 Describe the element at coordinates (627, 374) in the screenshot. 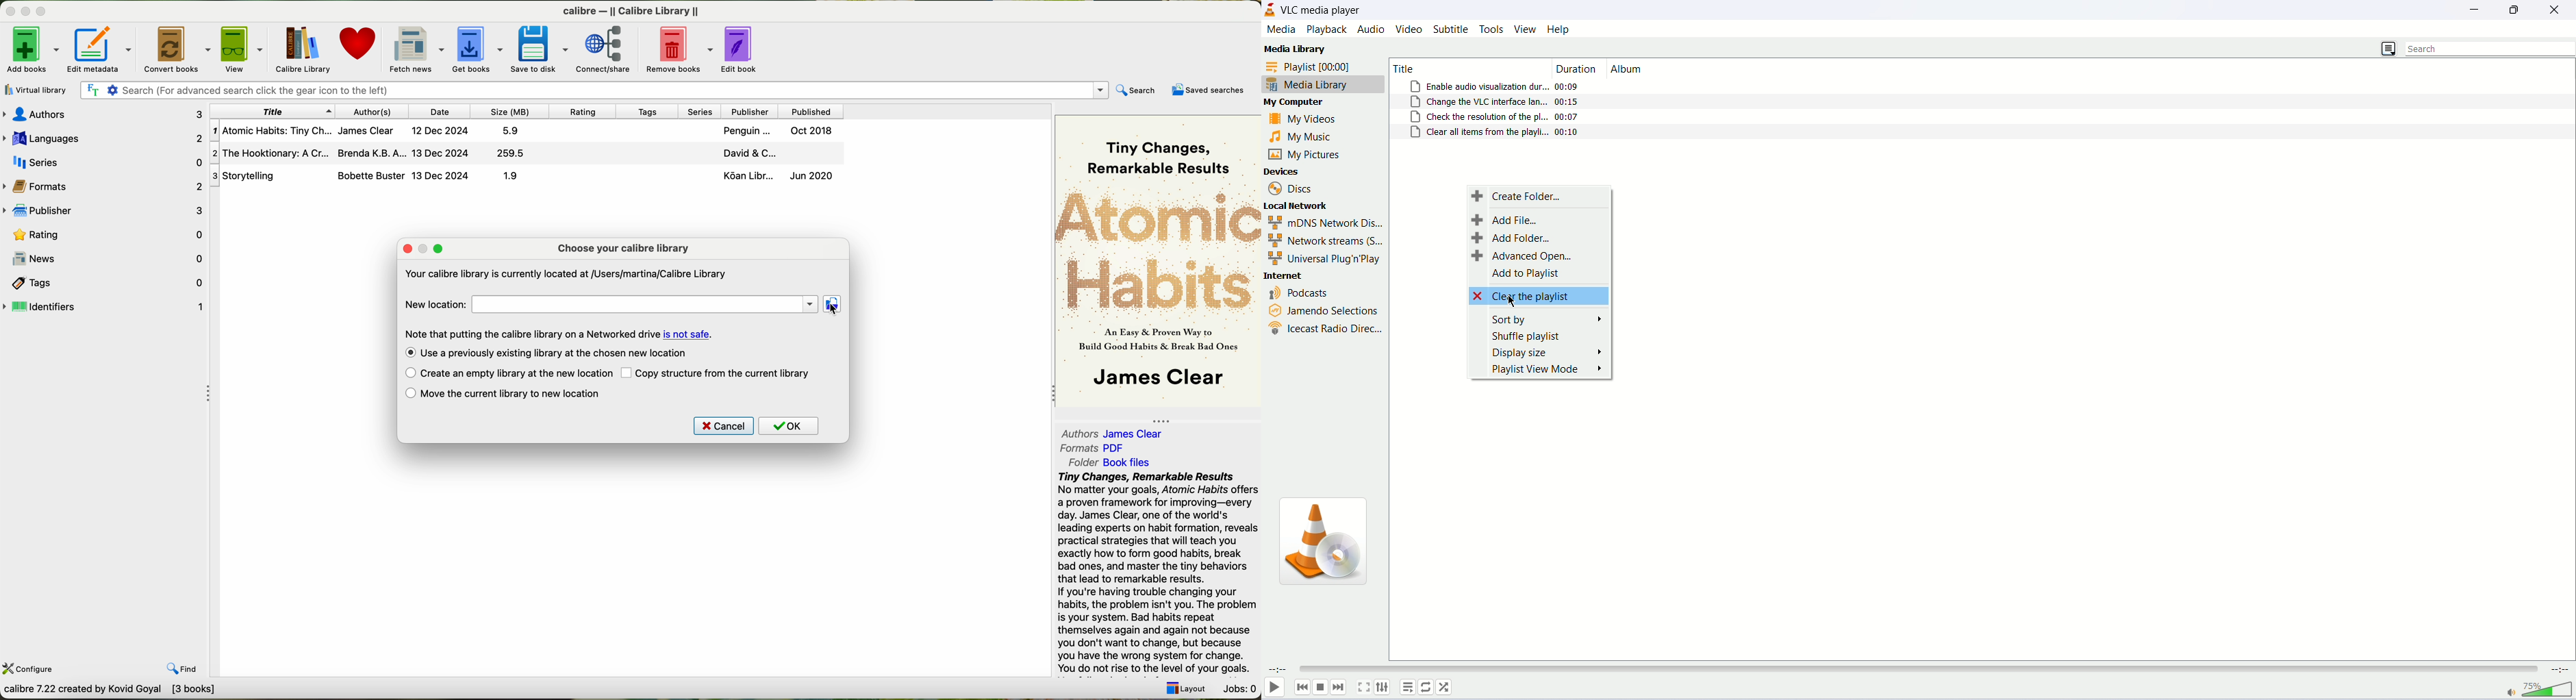

I see `check box` at that location.